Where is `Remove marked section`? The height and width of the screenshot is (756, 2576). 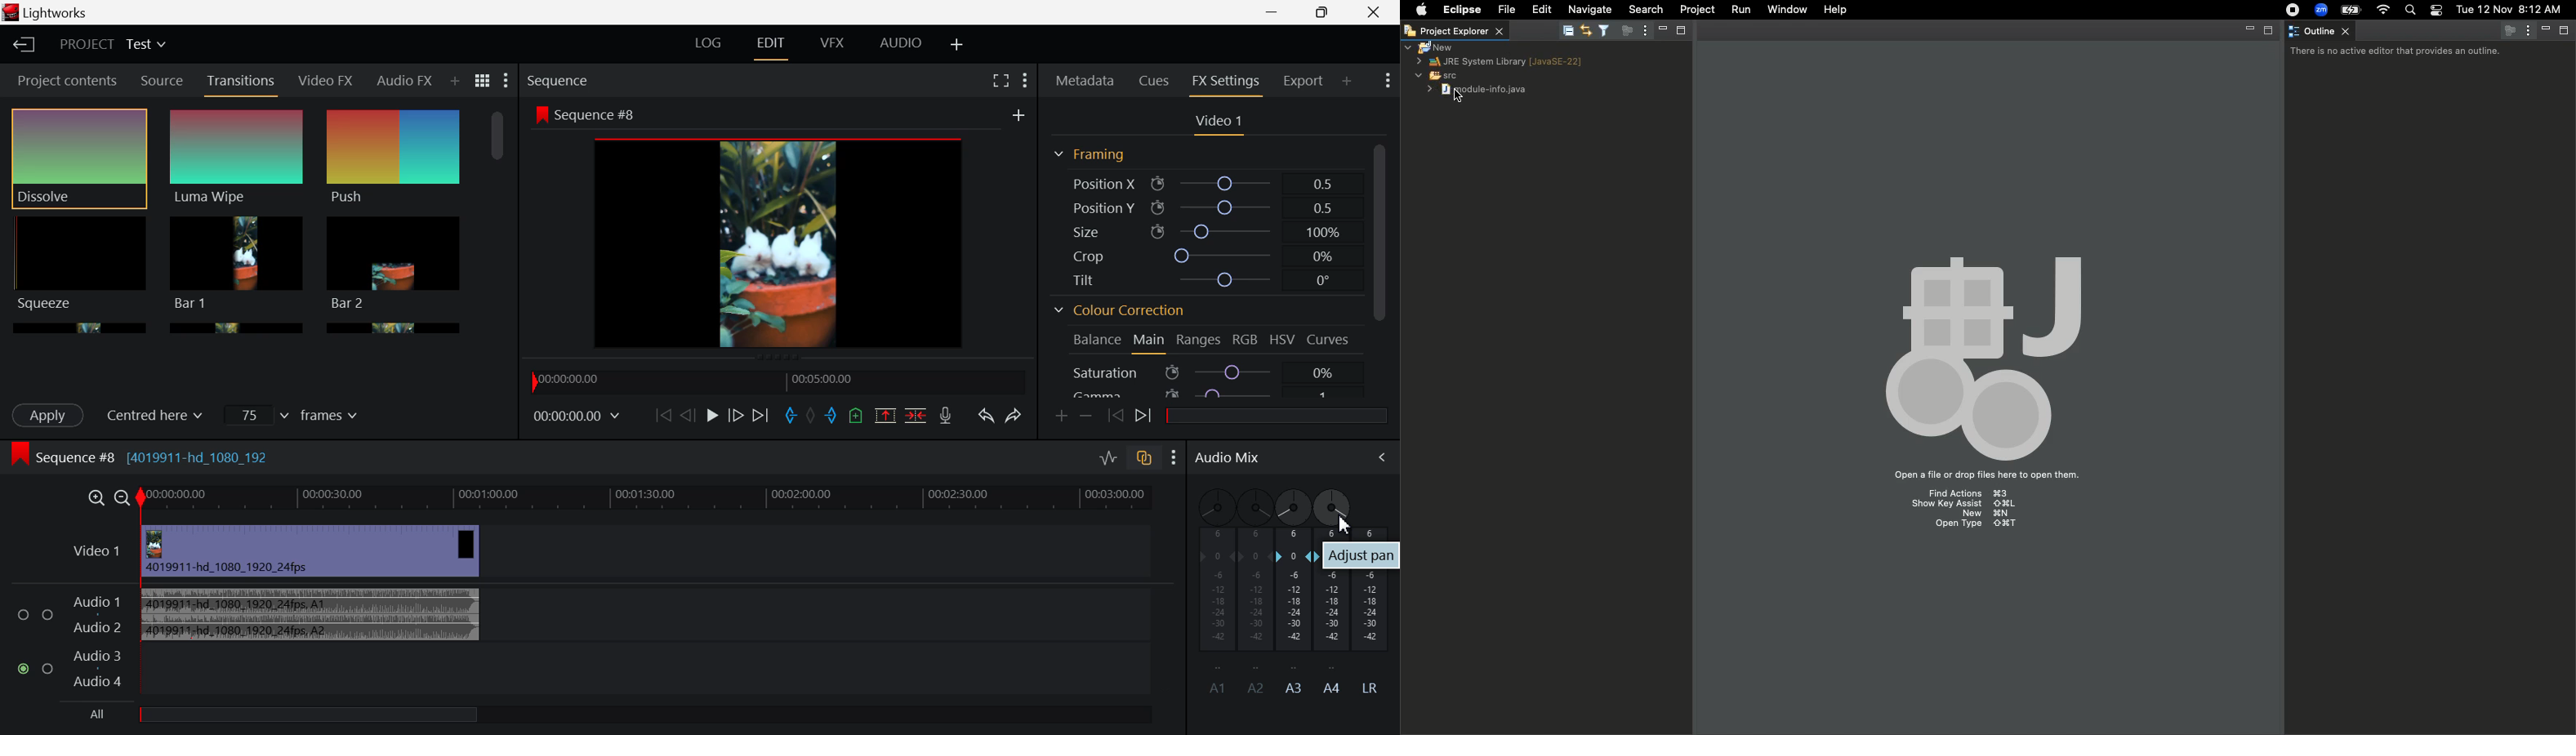
Remove marked section is located at coordinates (885, 413).